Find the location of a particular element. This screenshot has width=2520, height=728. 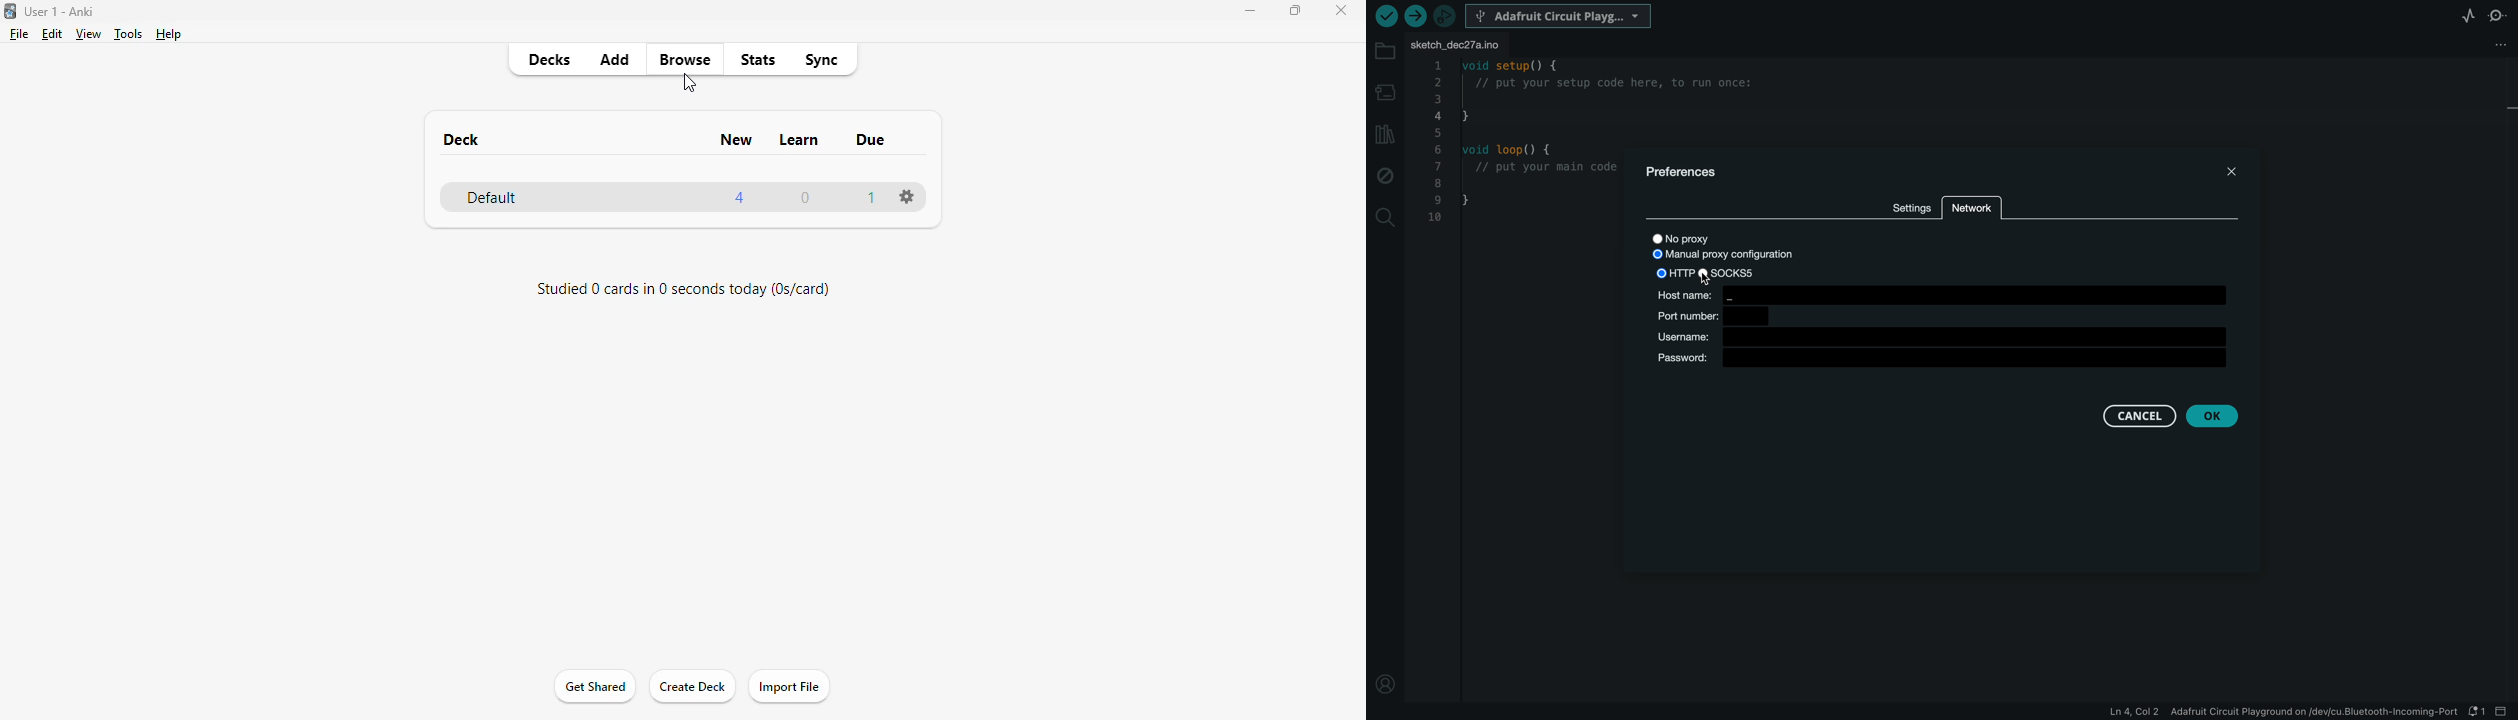

due is located at coordinates (872, 139).